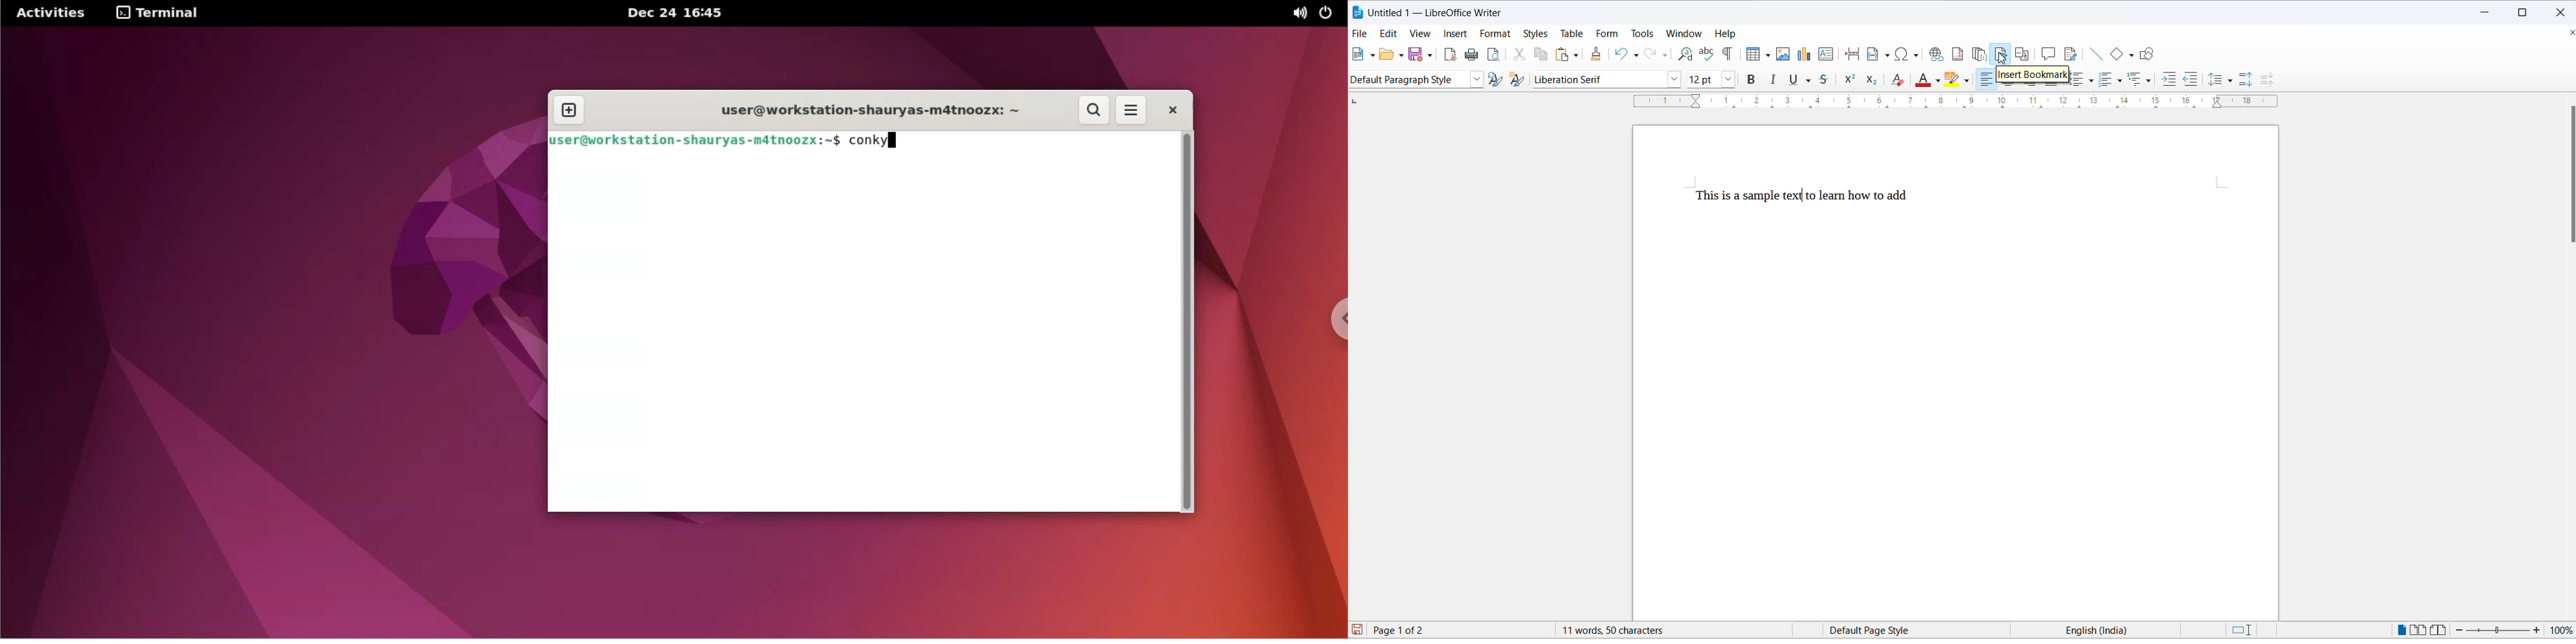 Image resolution: width=2576 pixels, height=644 pixels. Describe the element at coordinates (1408, 79) in the screenshot. I see `style` at that location.